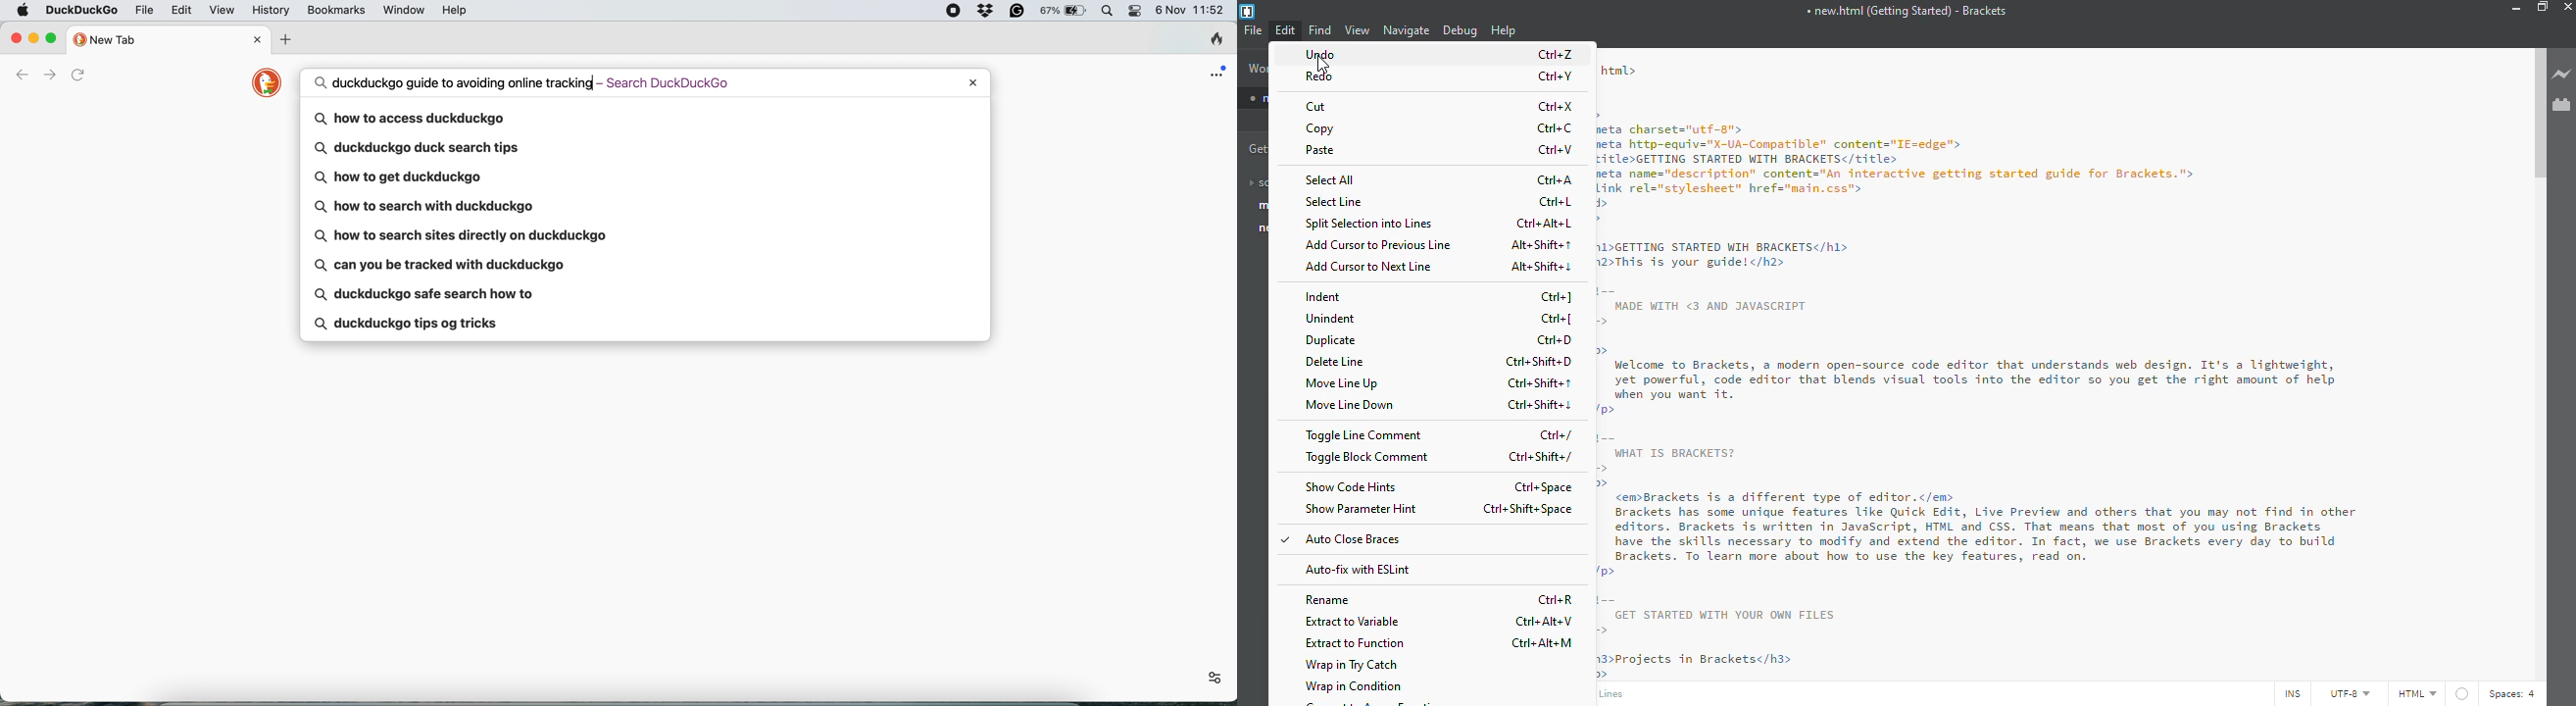 The width and height of the screenshot is (2576, 728). I want to click on ctrl+alt+m, so click(1546, 643).